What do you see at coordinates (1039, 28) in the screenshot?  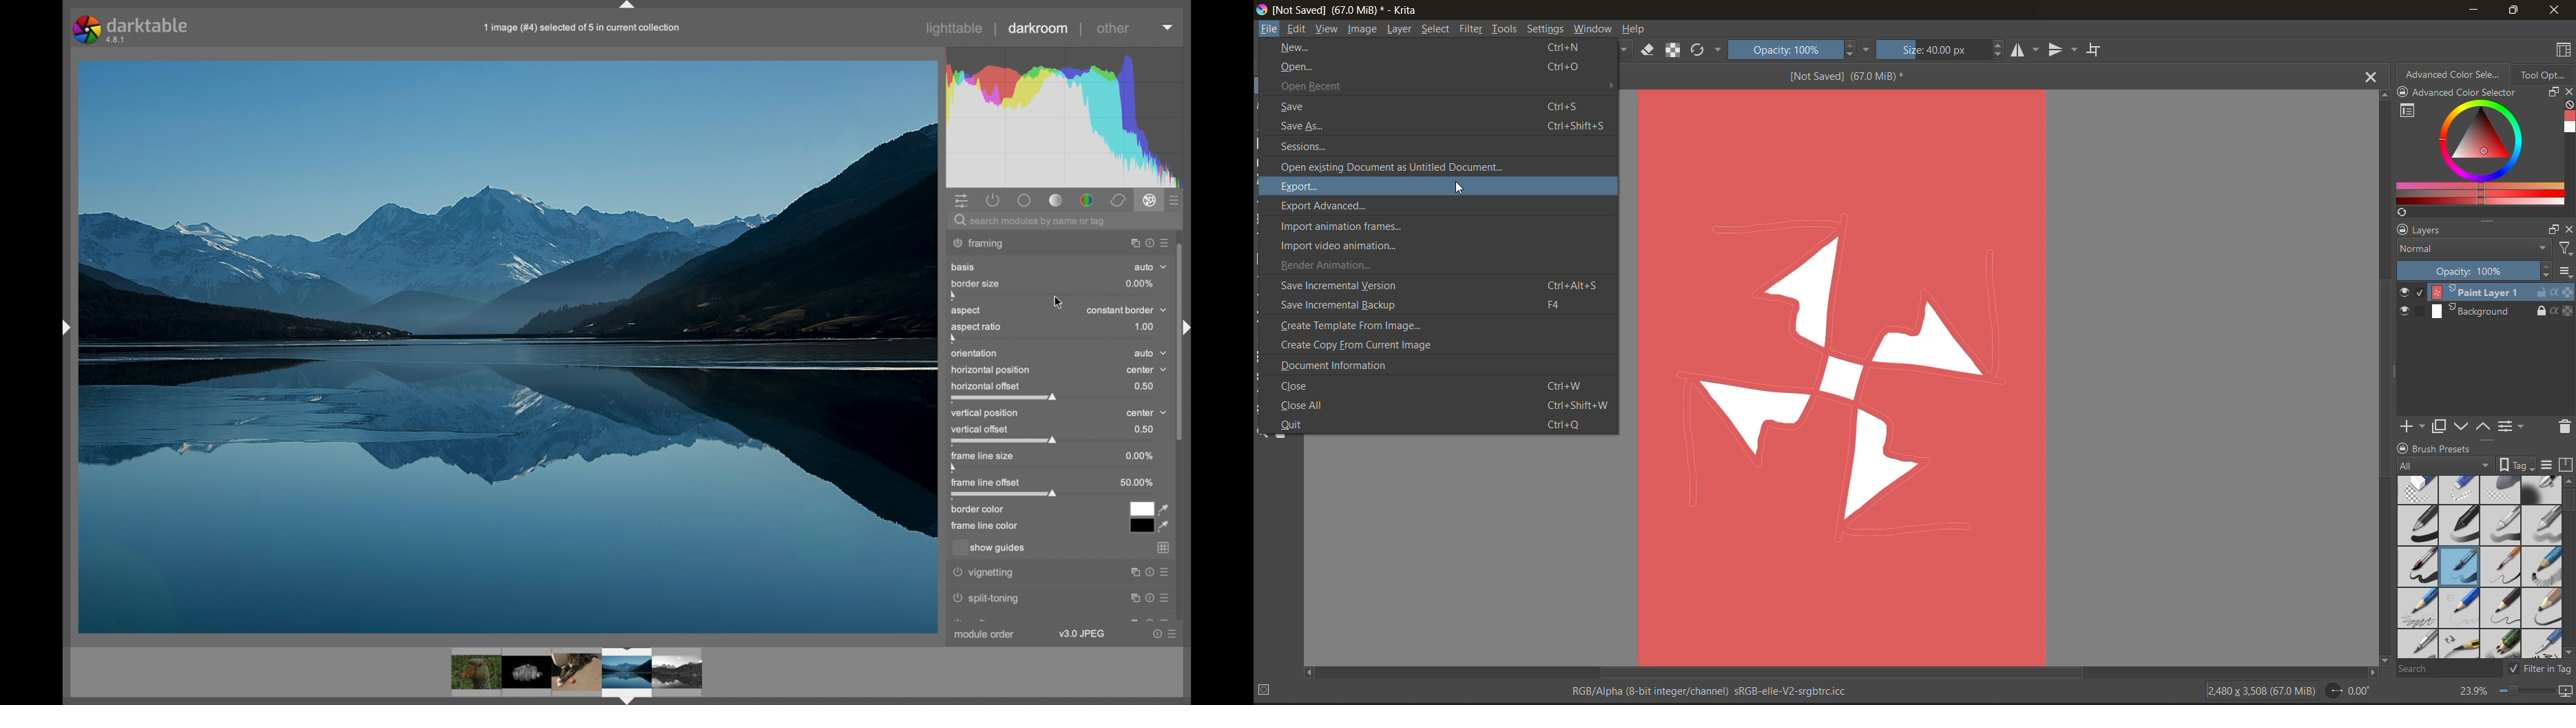 I see `darkroom` at bounding box center [1039, 28].